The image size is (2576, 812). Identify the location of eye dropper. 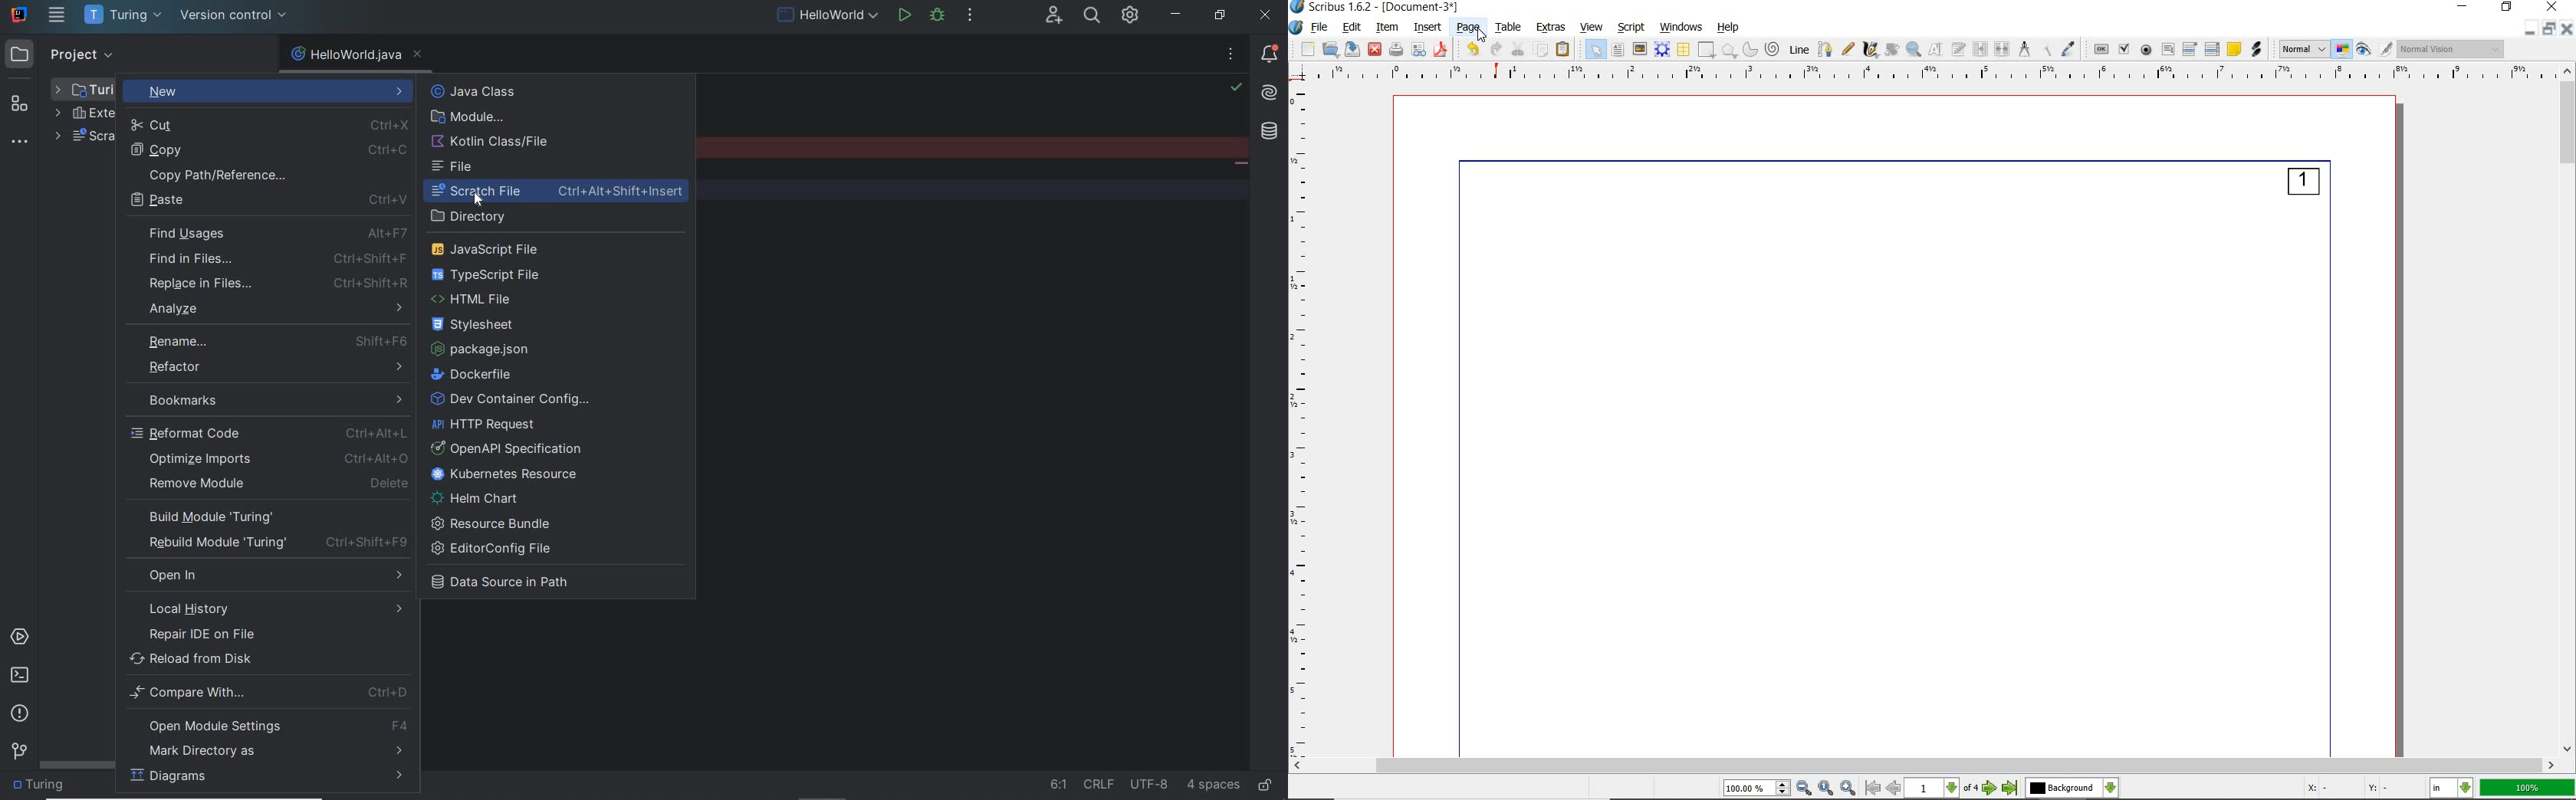
(2070, 50).